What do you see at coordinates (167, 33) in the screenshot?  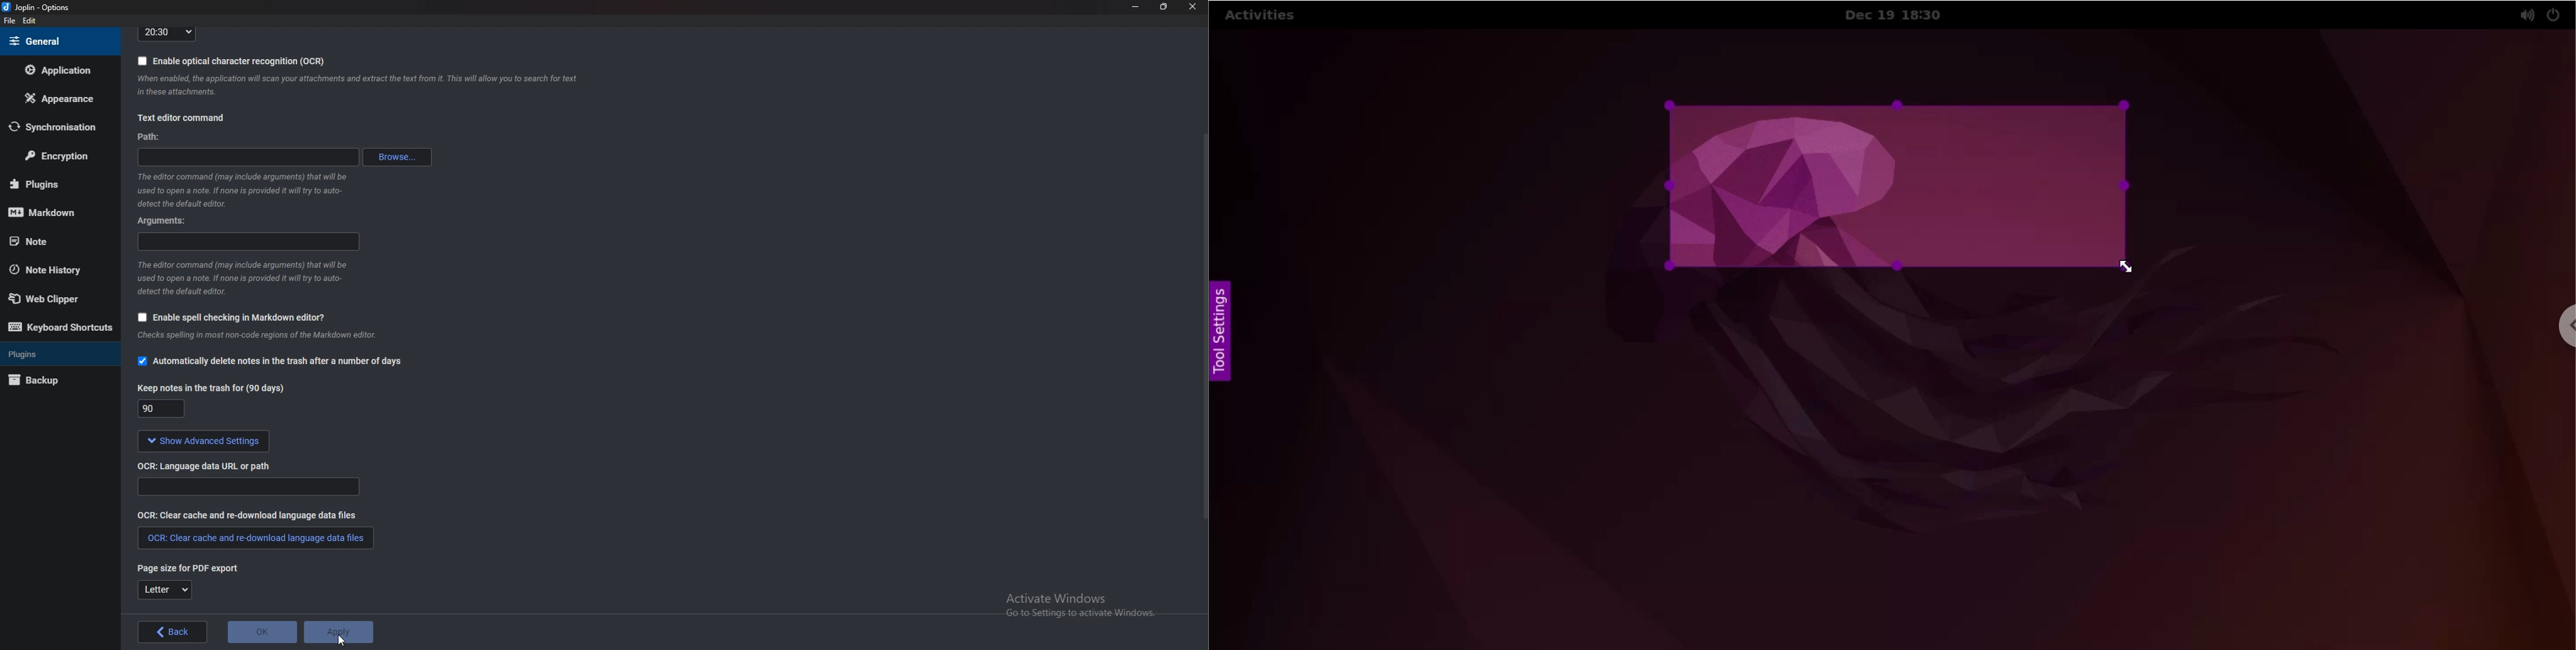 I see `Time format` at bounding box center [167, 33].